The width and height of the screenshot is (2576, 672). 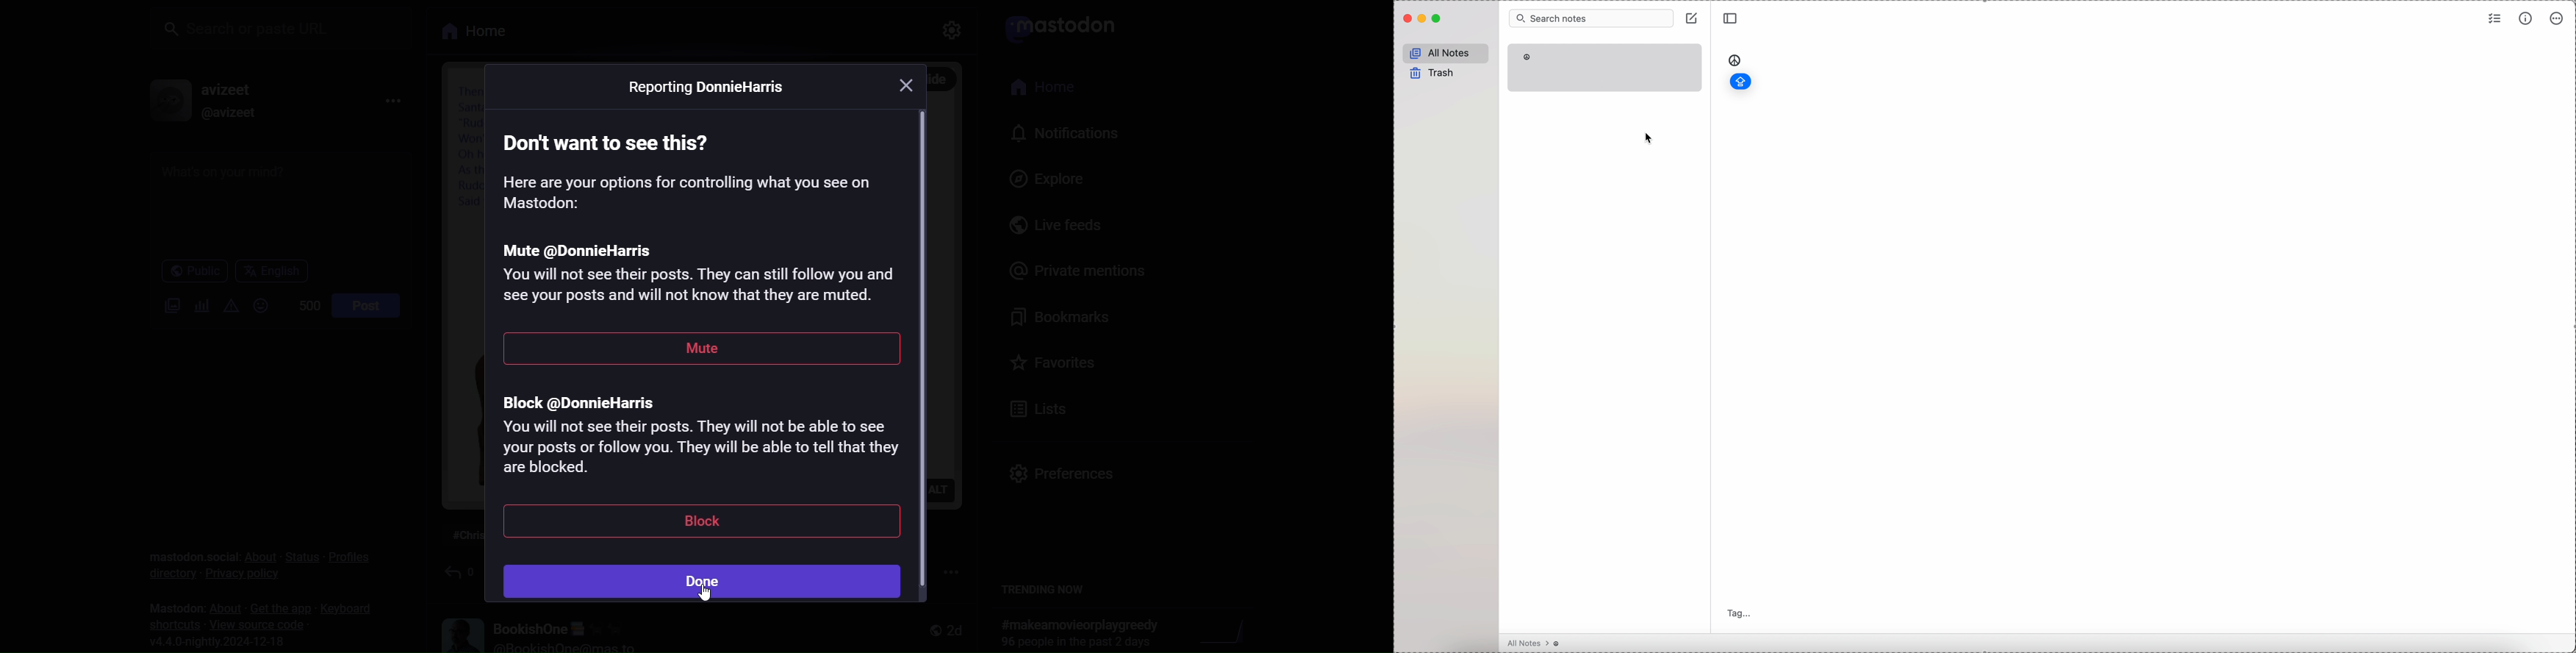 I want to click on tag, so click(x=1742, y=612).